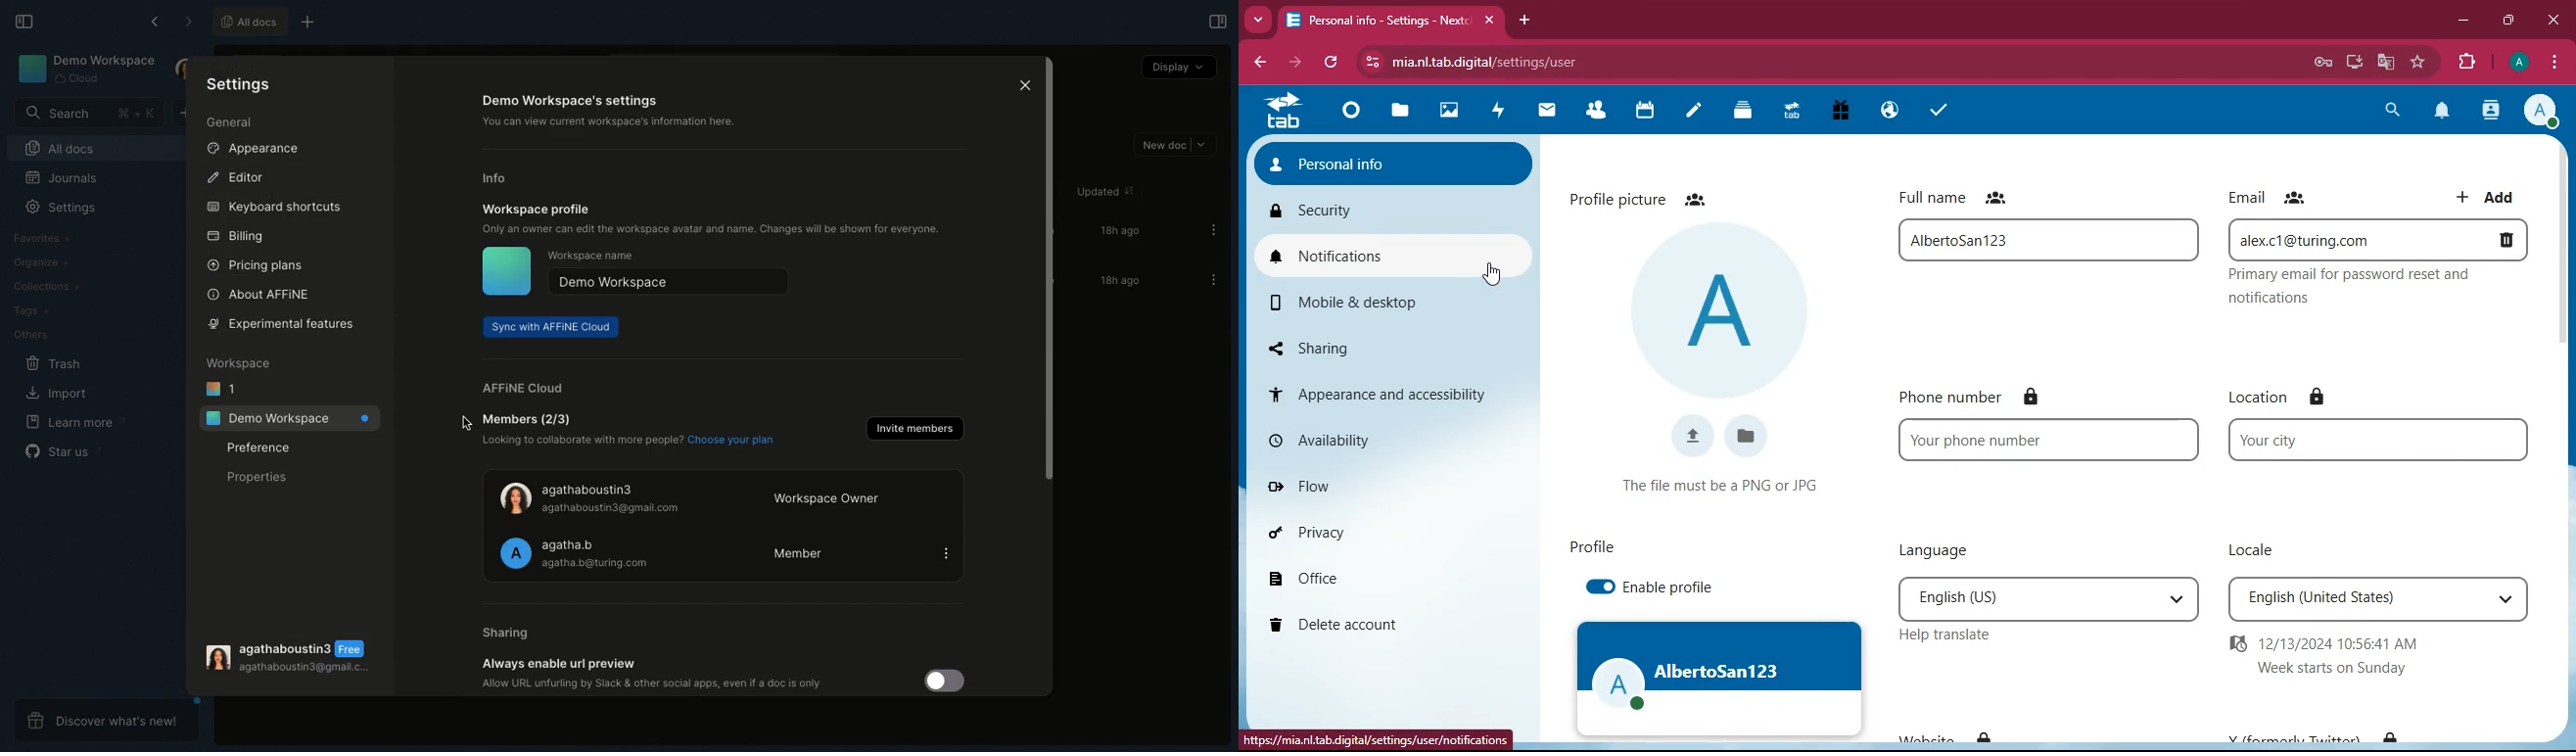  Describe the element at coordinates (2177, 600) in the screenshot. I see `drop down` at that location.